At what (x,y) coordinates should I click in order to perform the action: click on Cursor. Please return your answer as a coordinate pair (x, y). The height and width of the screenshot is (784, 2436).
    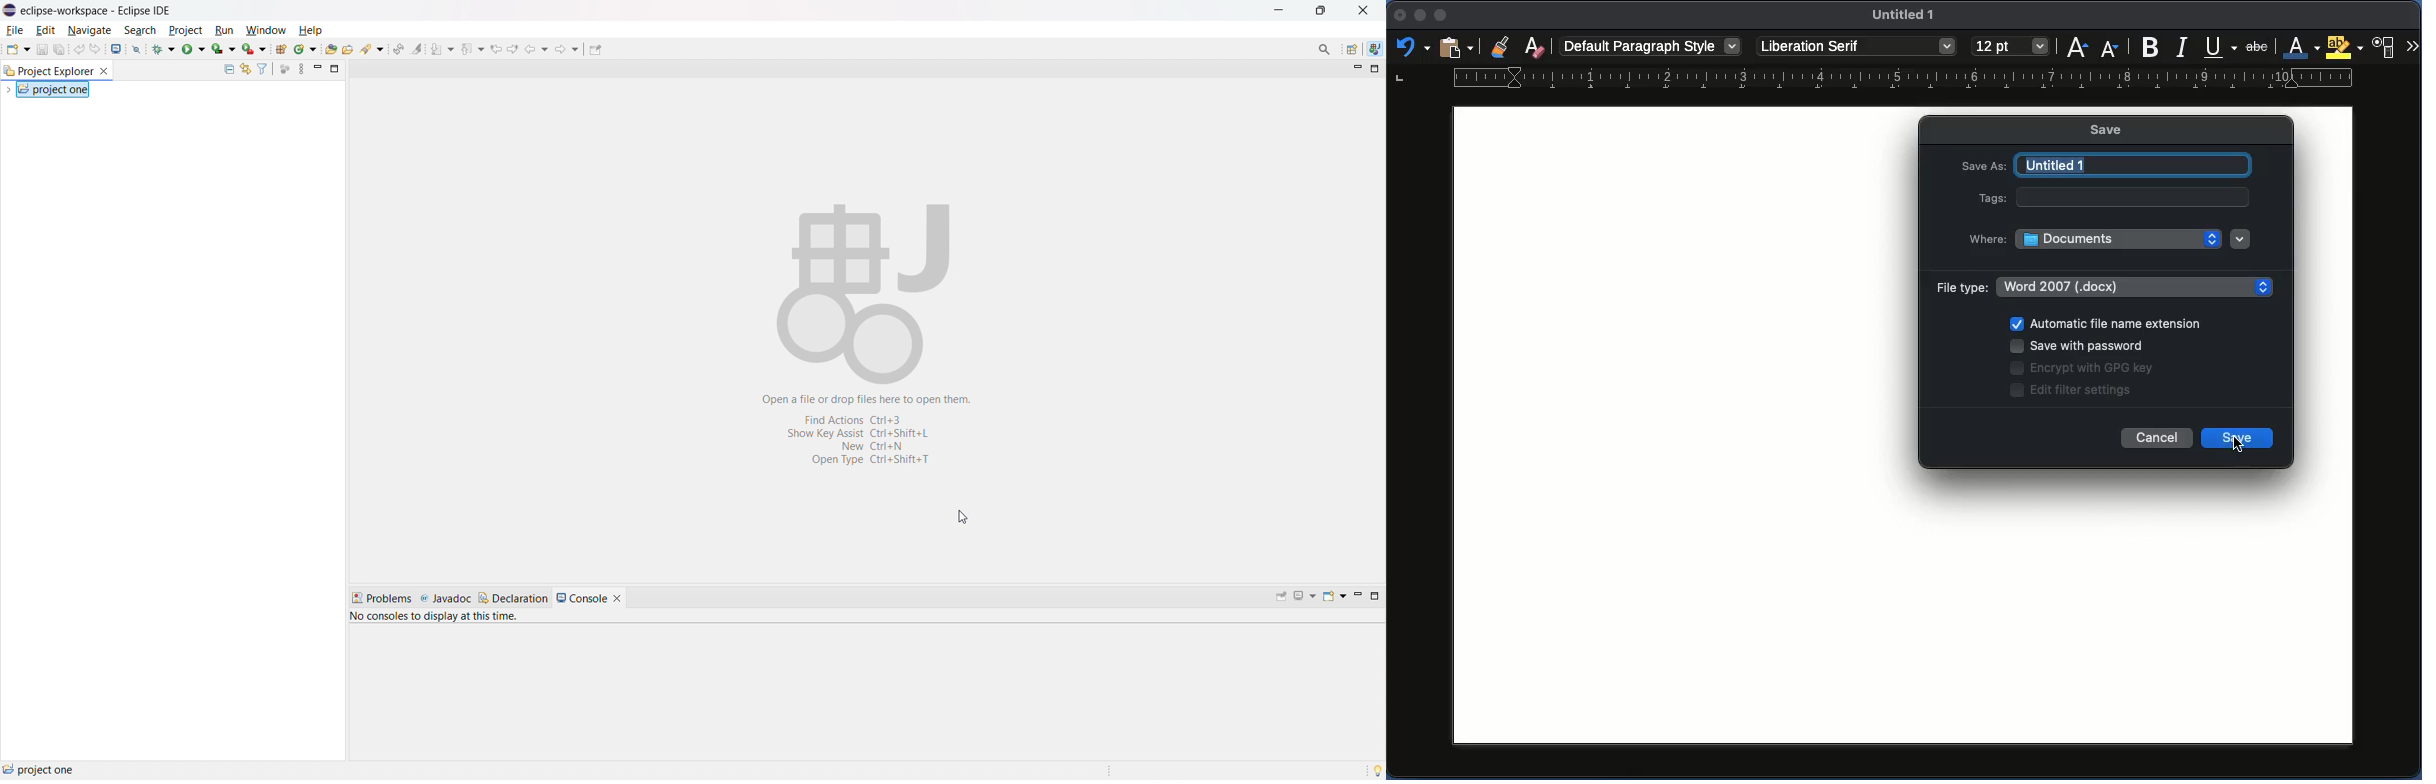
    Looking at the image, I should click on (2238, 446).